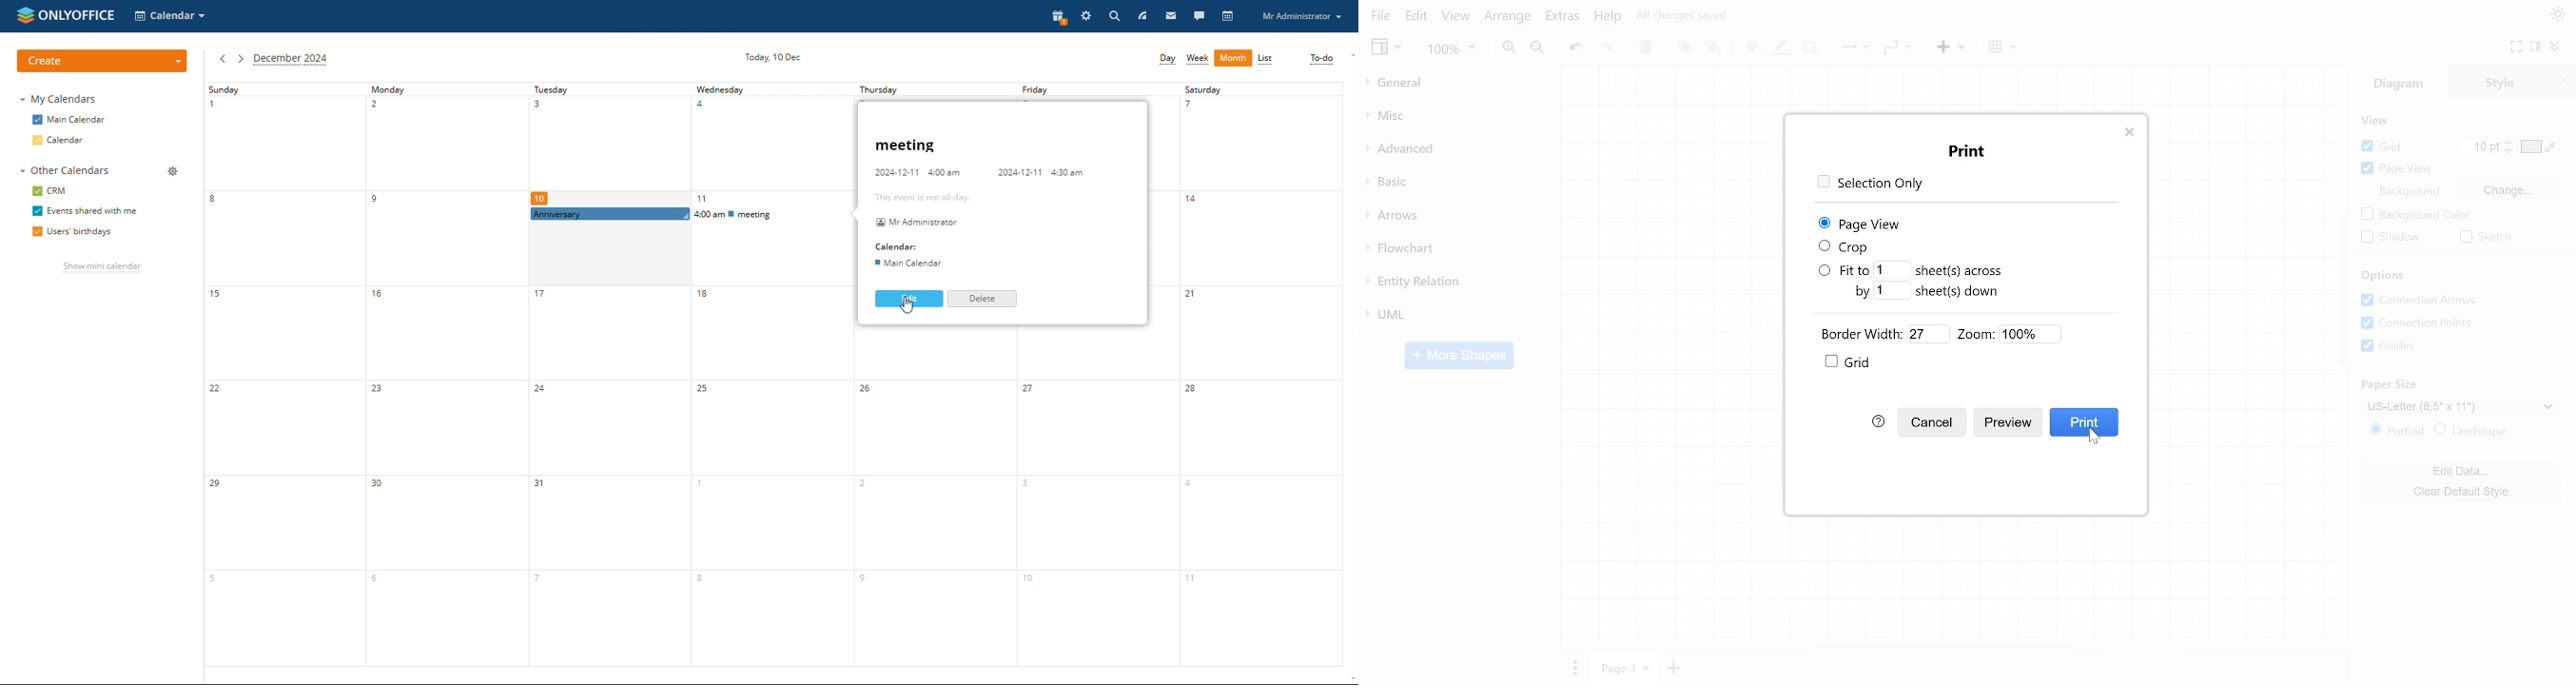  Describe the element at coordinates (64, 171) in the screenshot. I see `other calendar` at that location.